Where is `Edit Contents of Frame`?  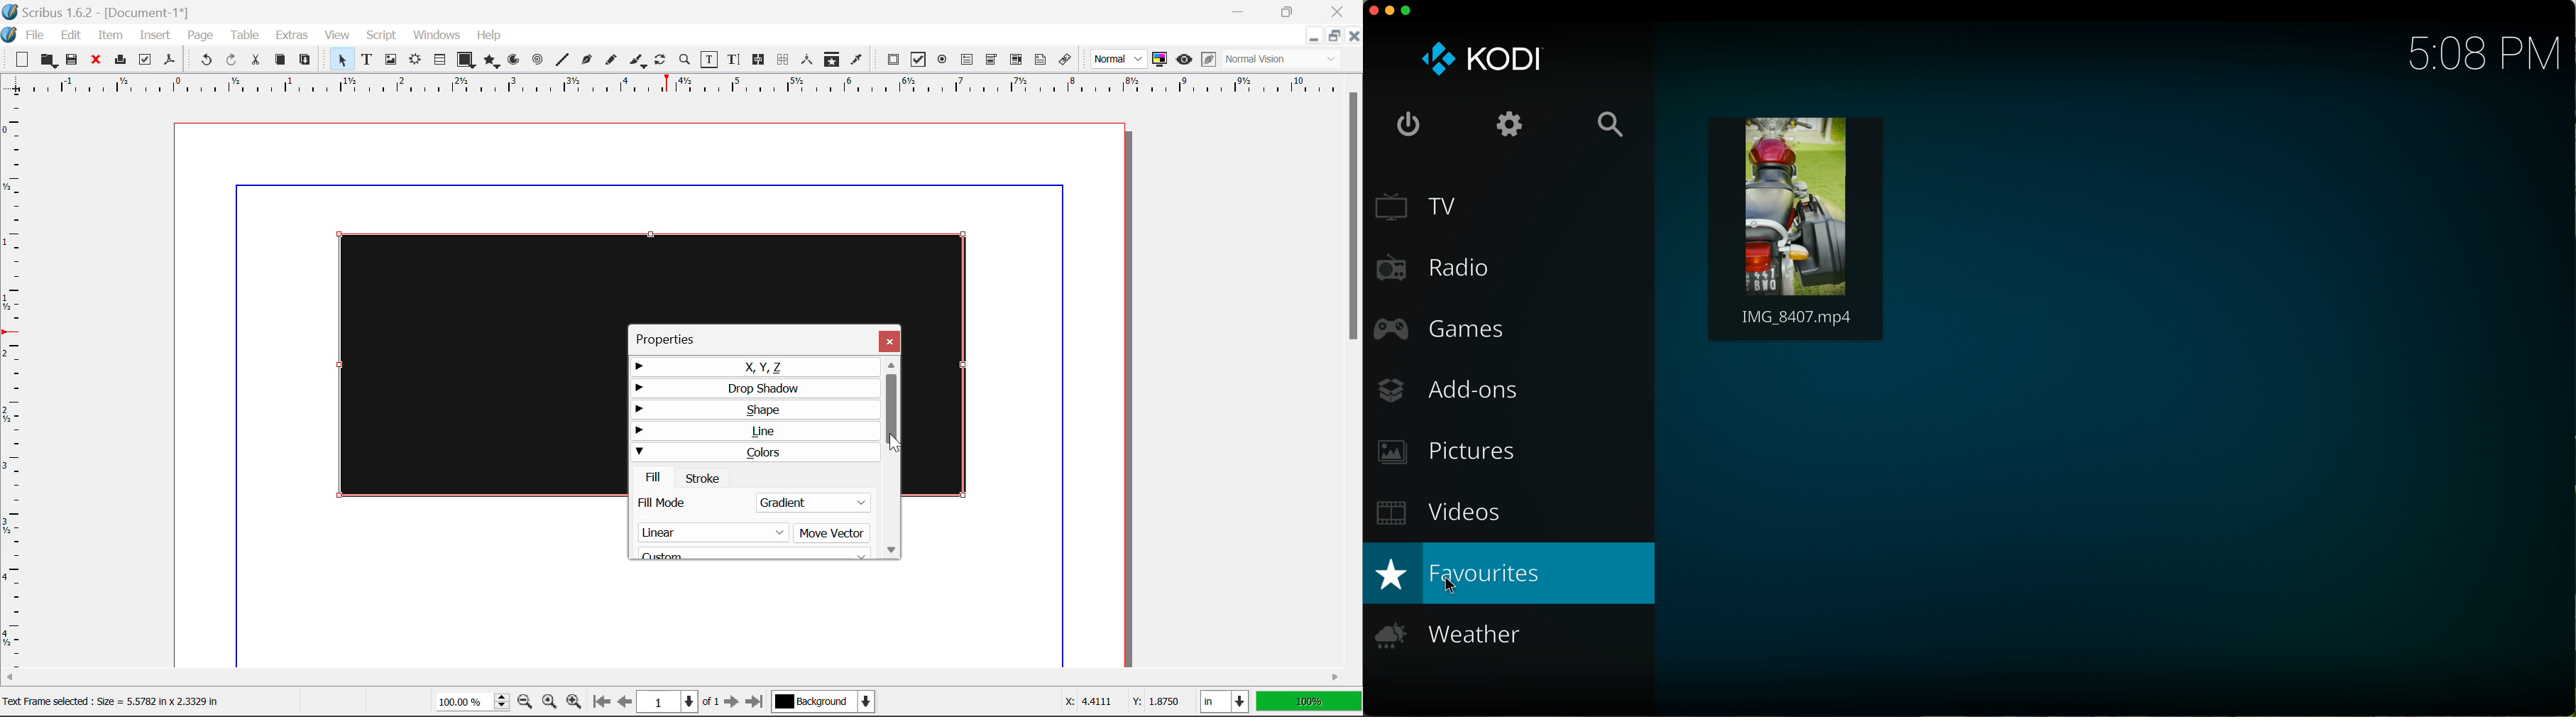 Edit Contents of Frame is located at coordinates (710, 61).